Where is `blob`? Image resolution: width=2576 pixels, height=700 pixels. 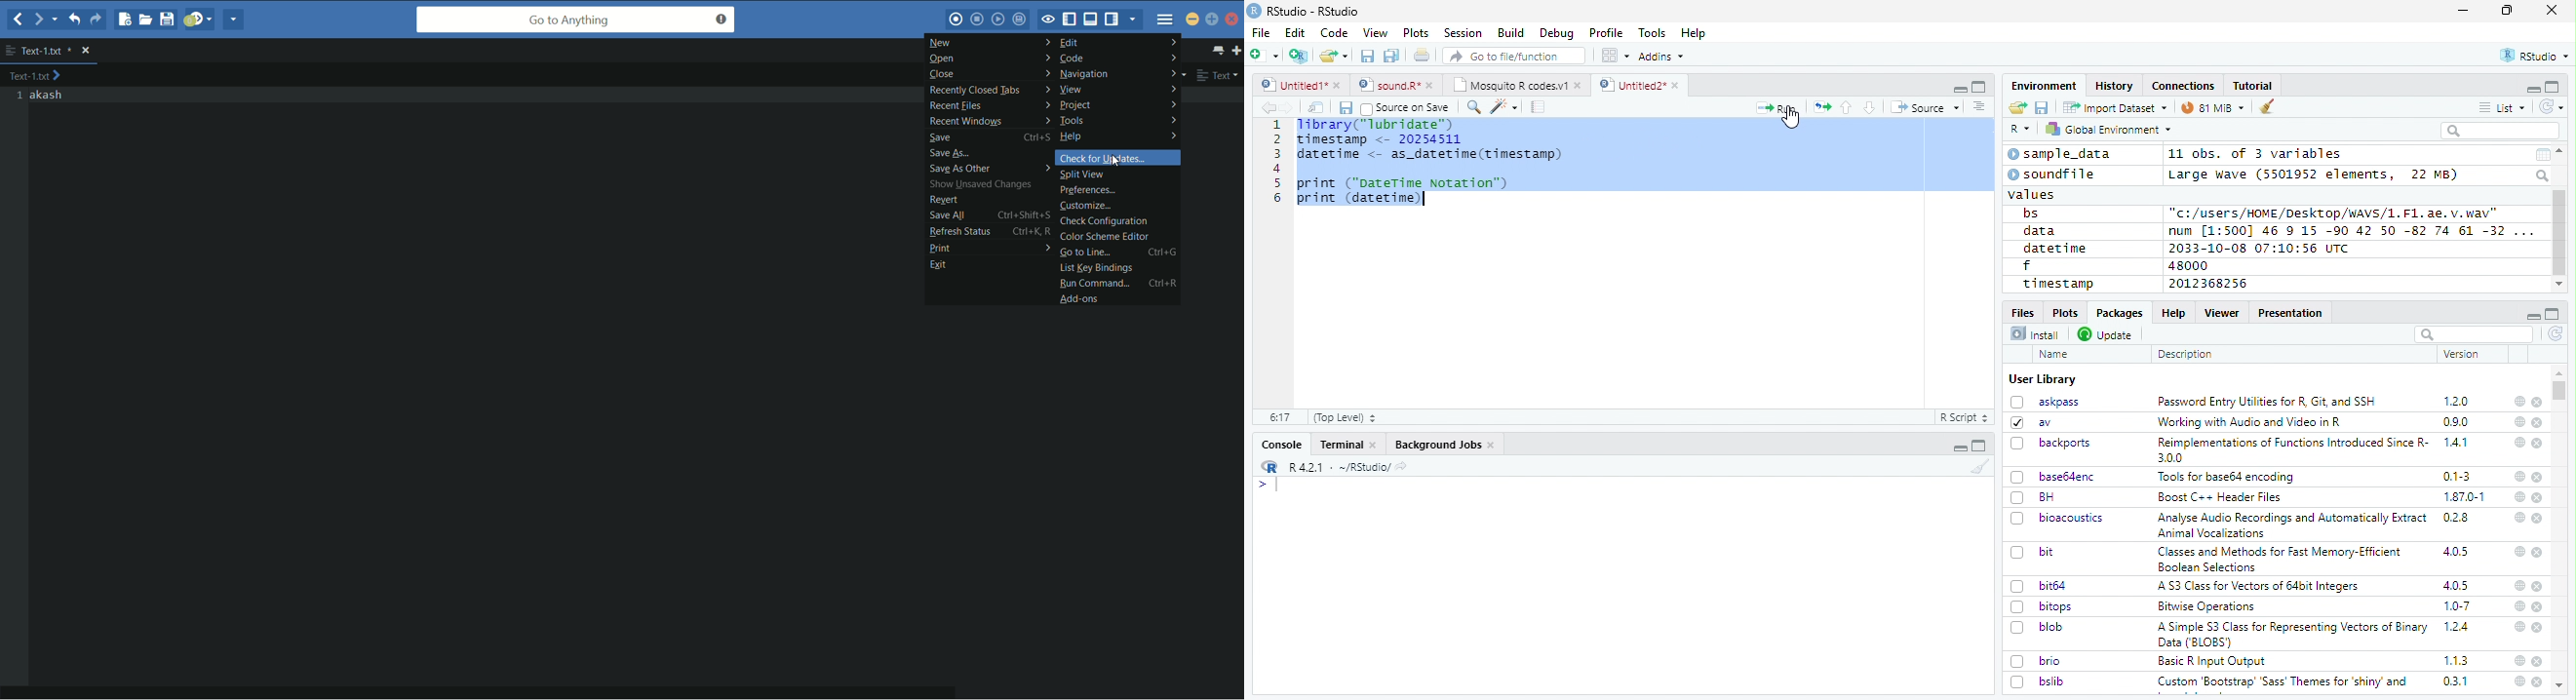
blob is located at coordinates (2037, 627).